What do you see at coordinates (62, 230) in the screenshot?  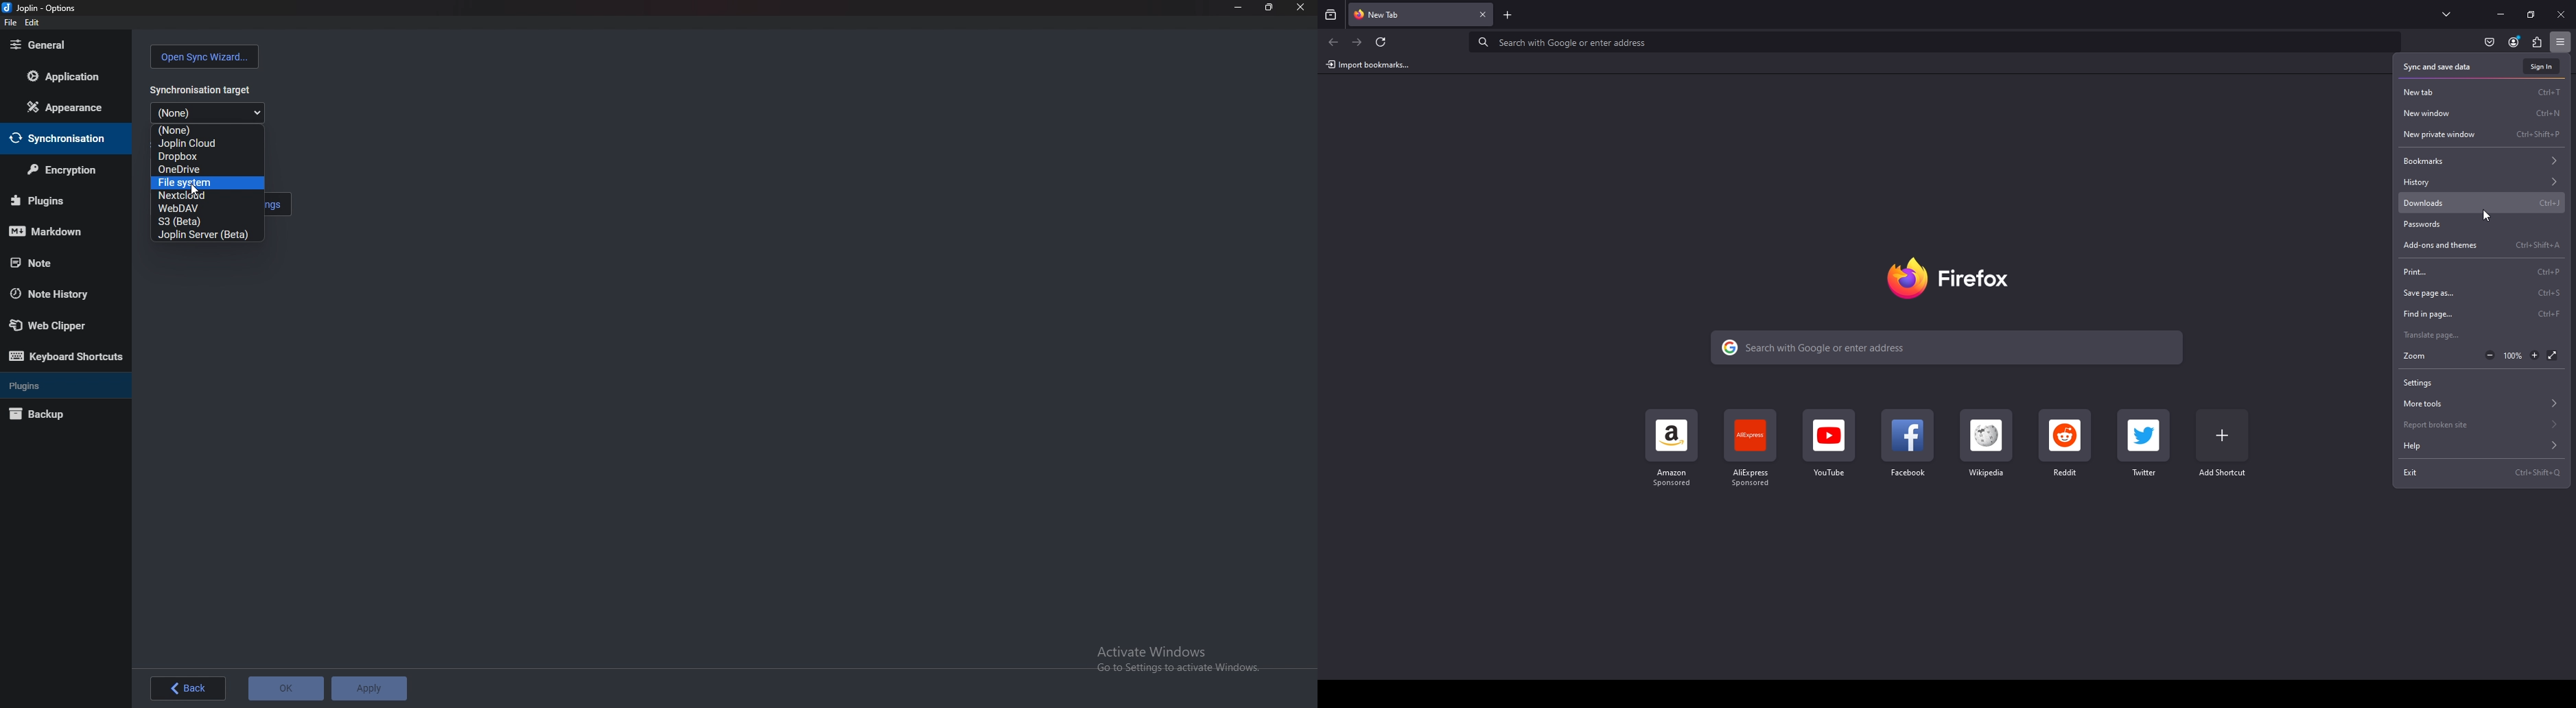 I see `Mark down` at bounding box center [62, 230].